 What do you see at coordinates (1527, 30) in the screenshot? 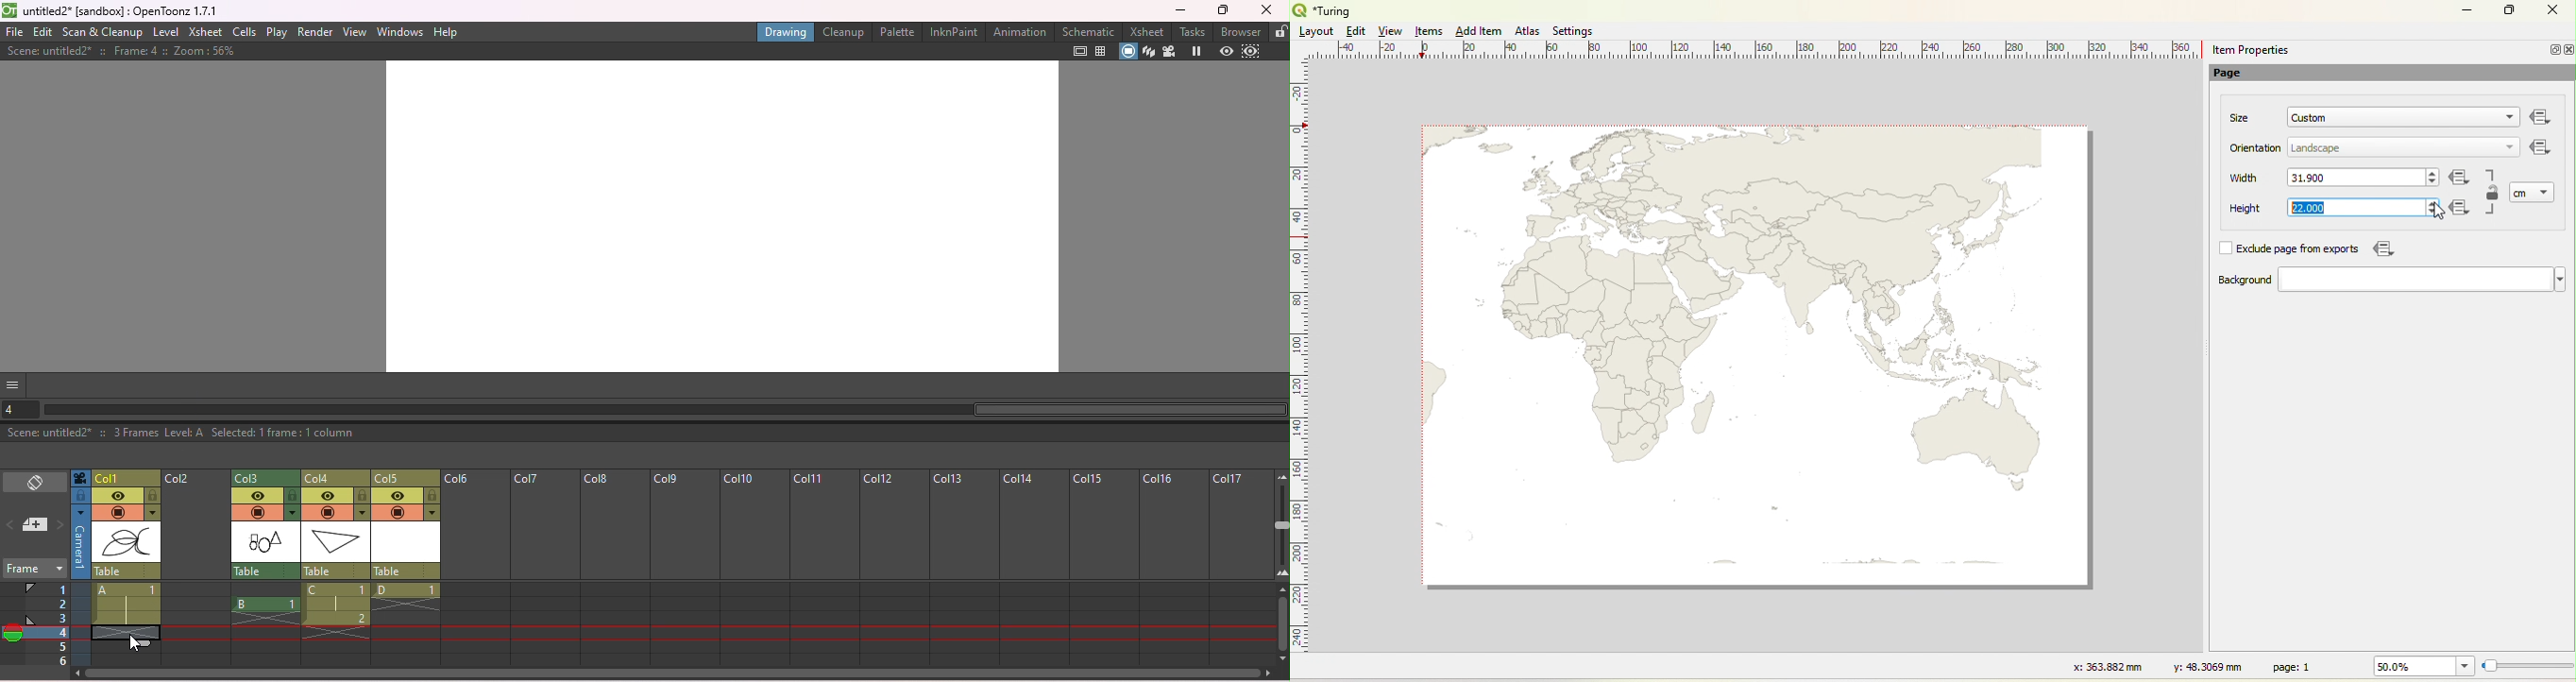
I see `Atlas` at bounding box center [1527, 30].